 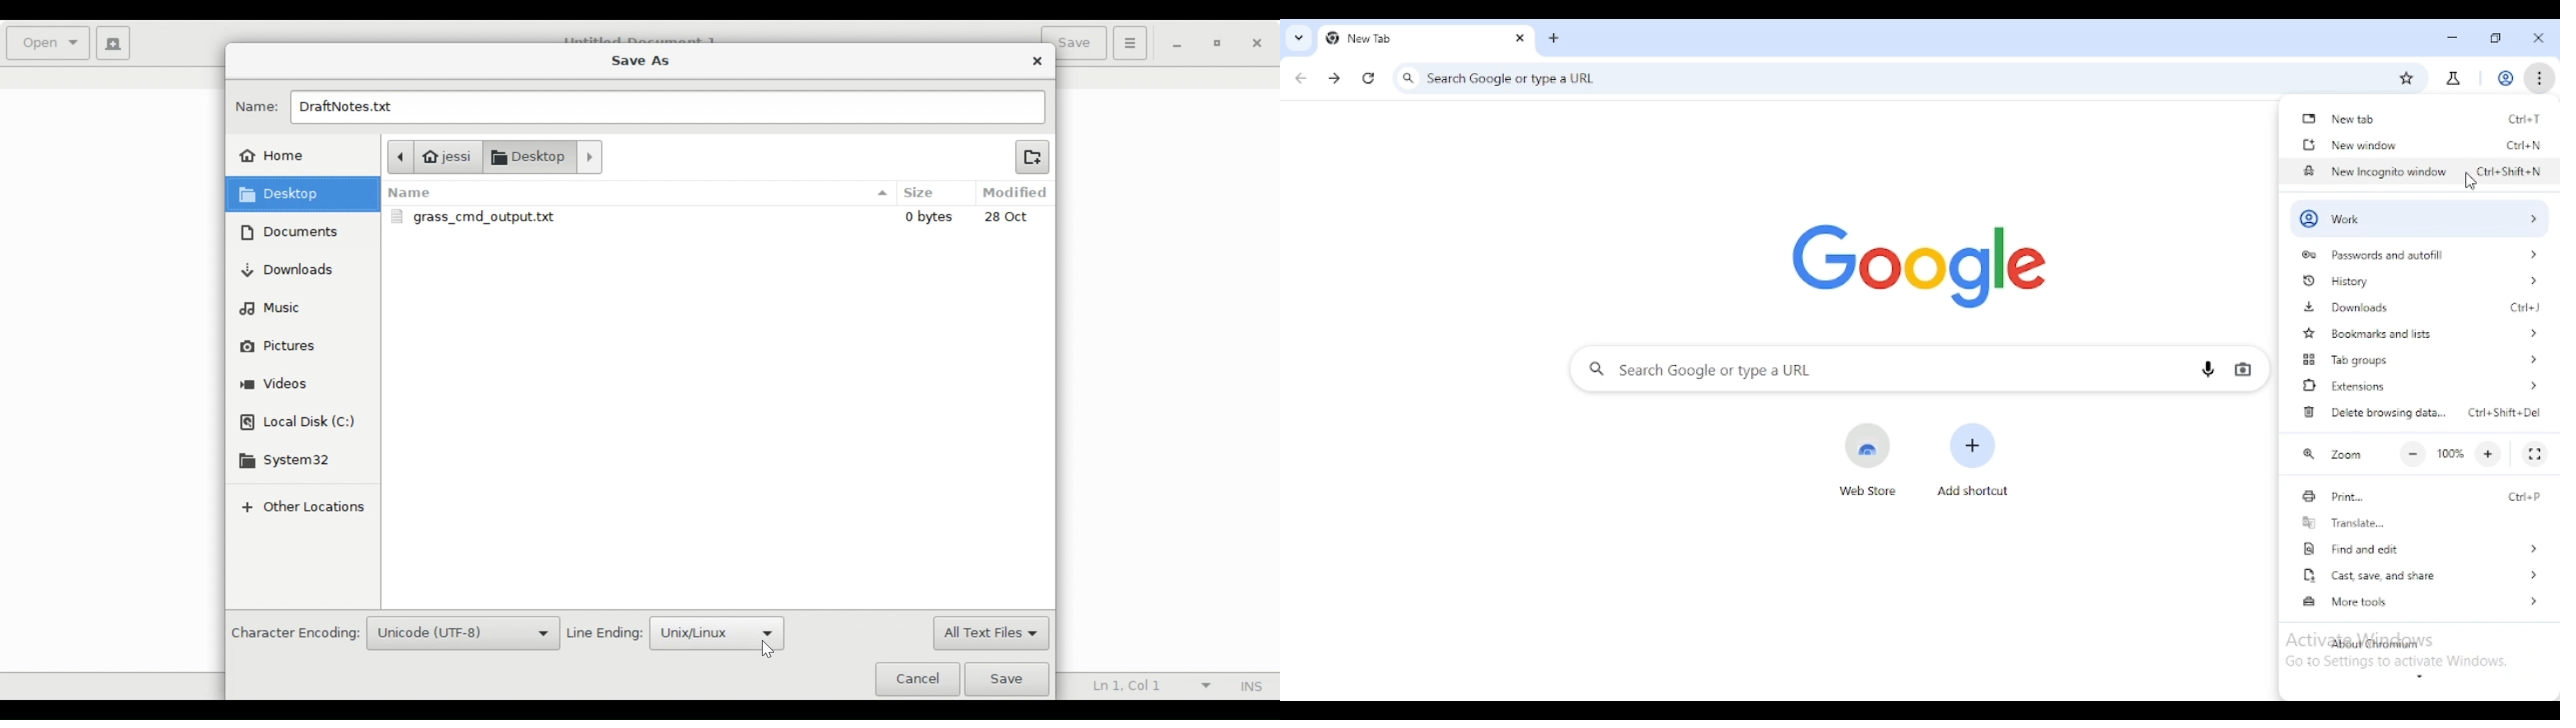 I want to click on search by image, so click(x=2242, y=370).